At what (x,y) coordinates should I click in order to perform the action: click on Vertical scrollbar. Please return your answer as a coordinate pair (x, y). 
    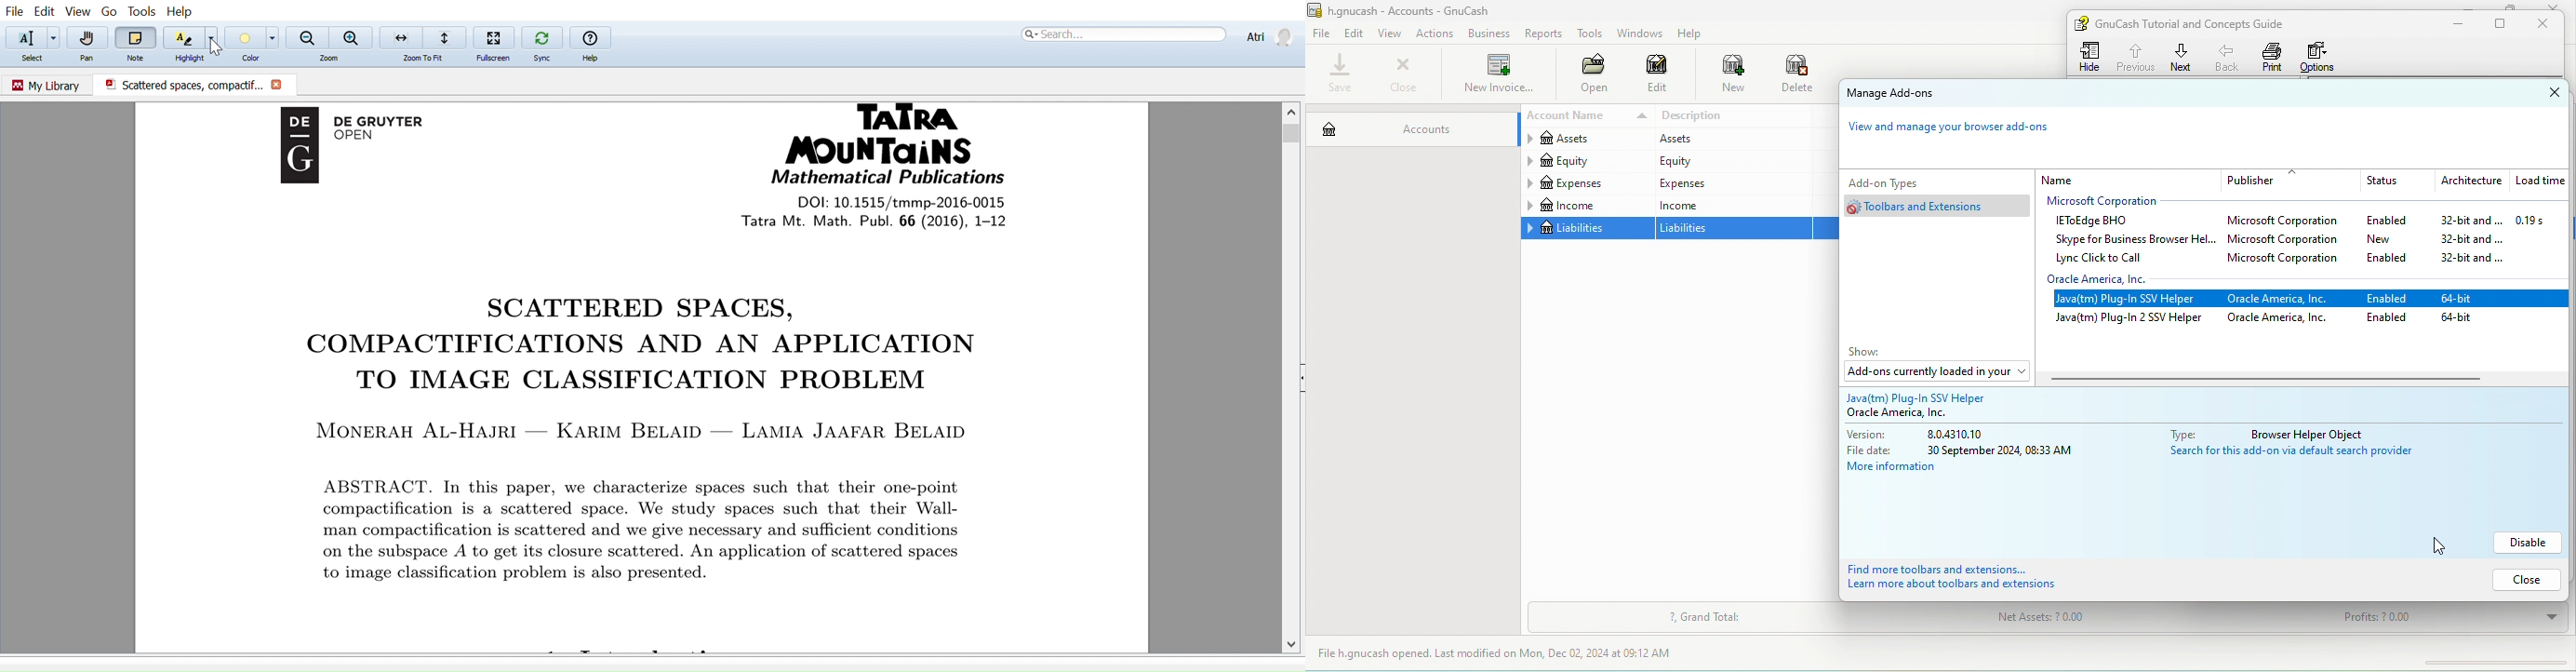
    Looking at the image, I should click on (1293, 135).